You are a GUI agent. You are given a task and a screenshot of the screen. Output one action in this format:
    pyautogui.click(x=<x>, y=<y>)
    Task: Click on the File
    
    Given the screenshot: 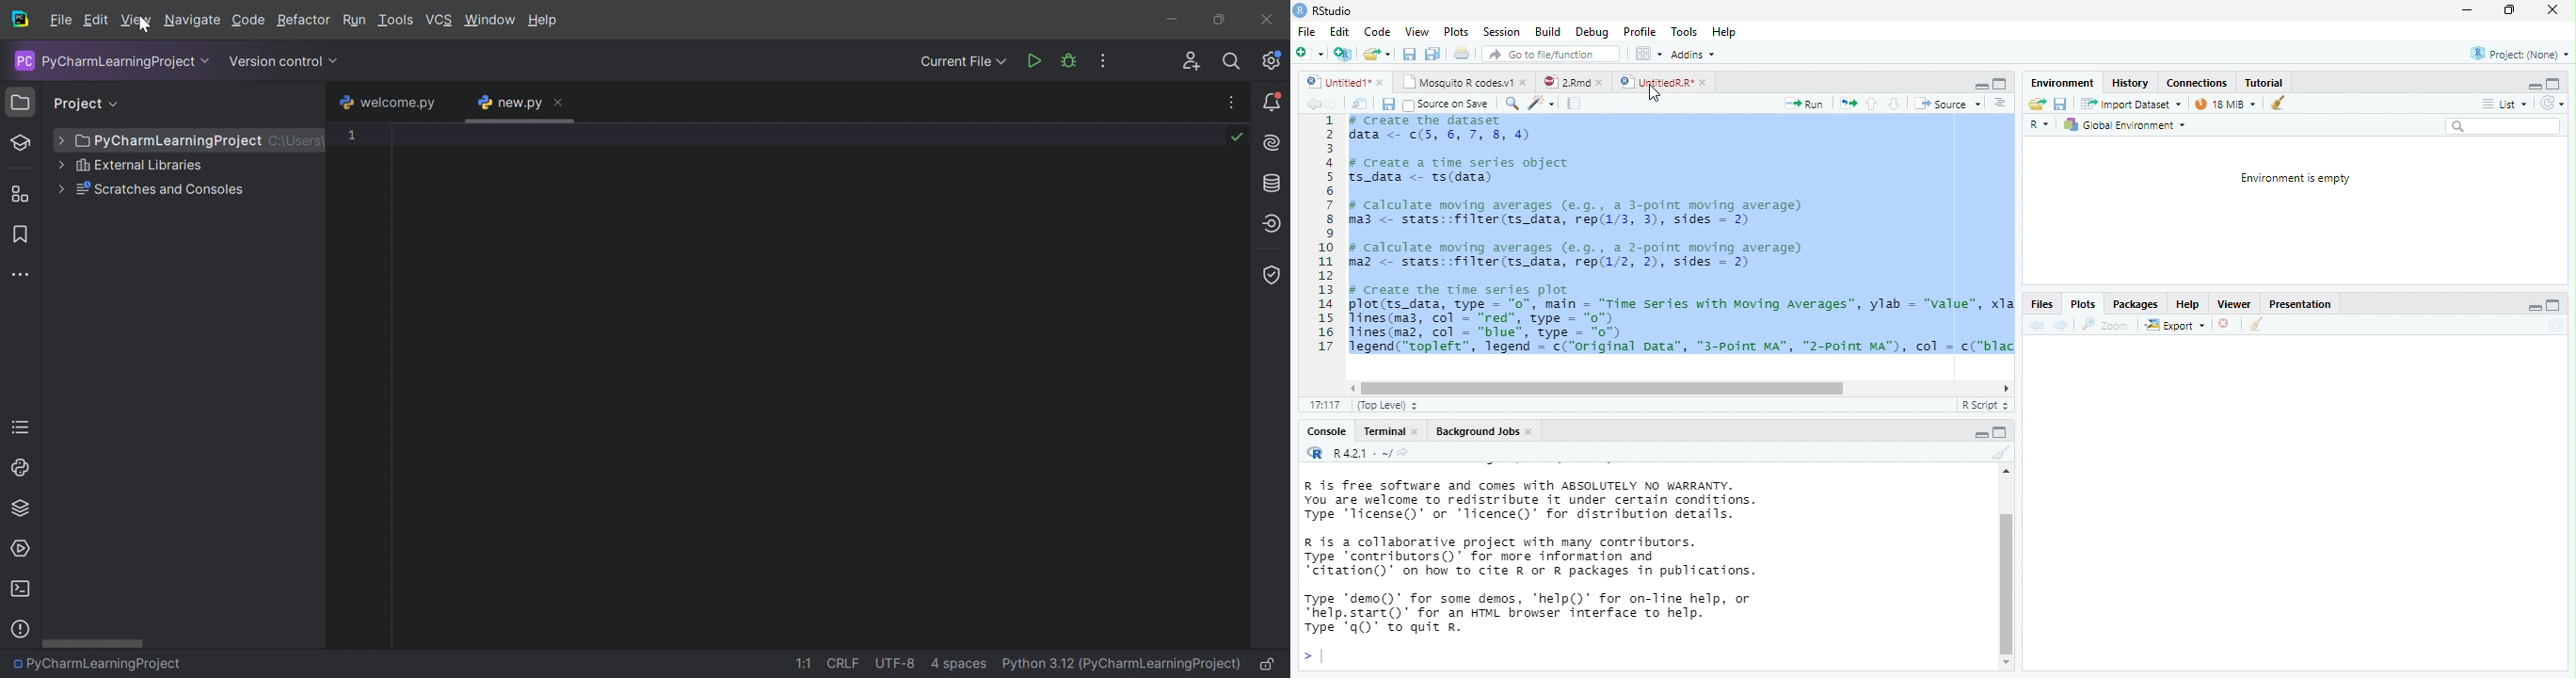 What is the action you would take?
    pyautogui.click(x=1305, y=32)
    